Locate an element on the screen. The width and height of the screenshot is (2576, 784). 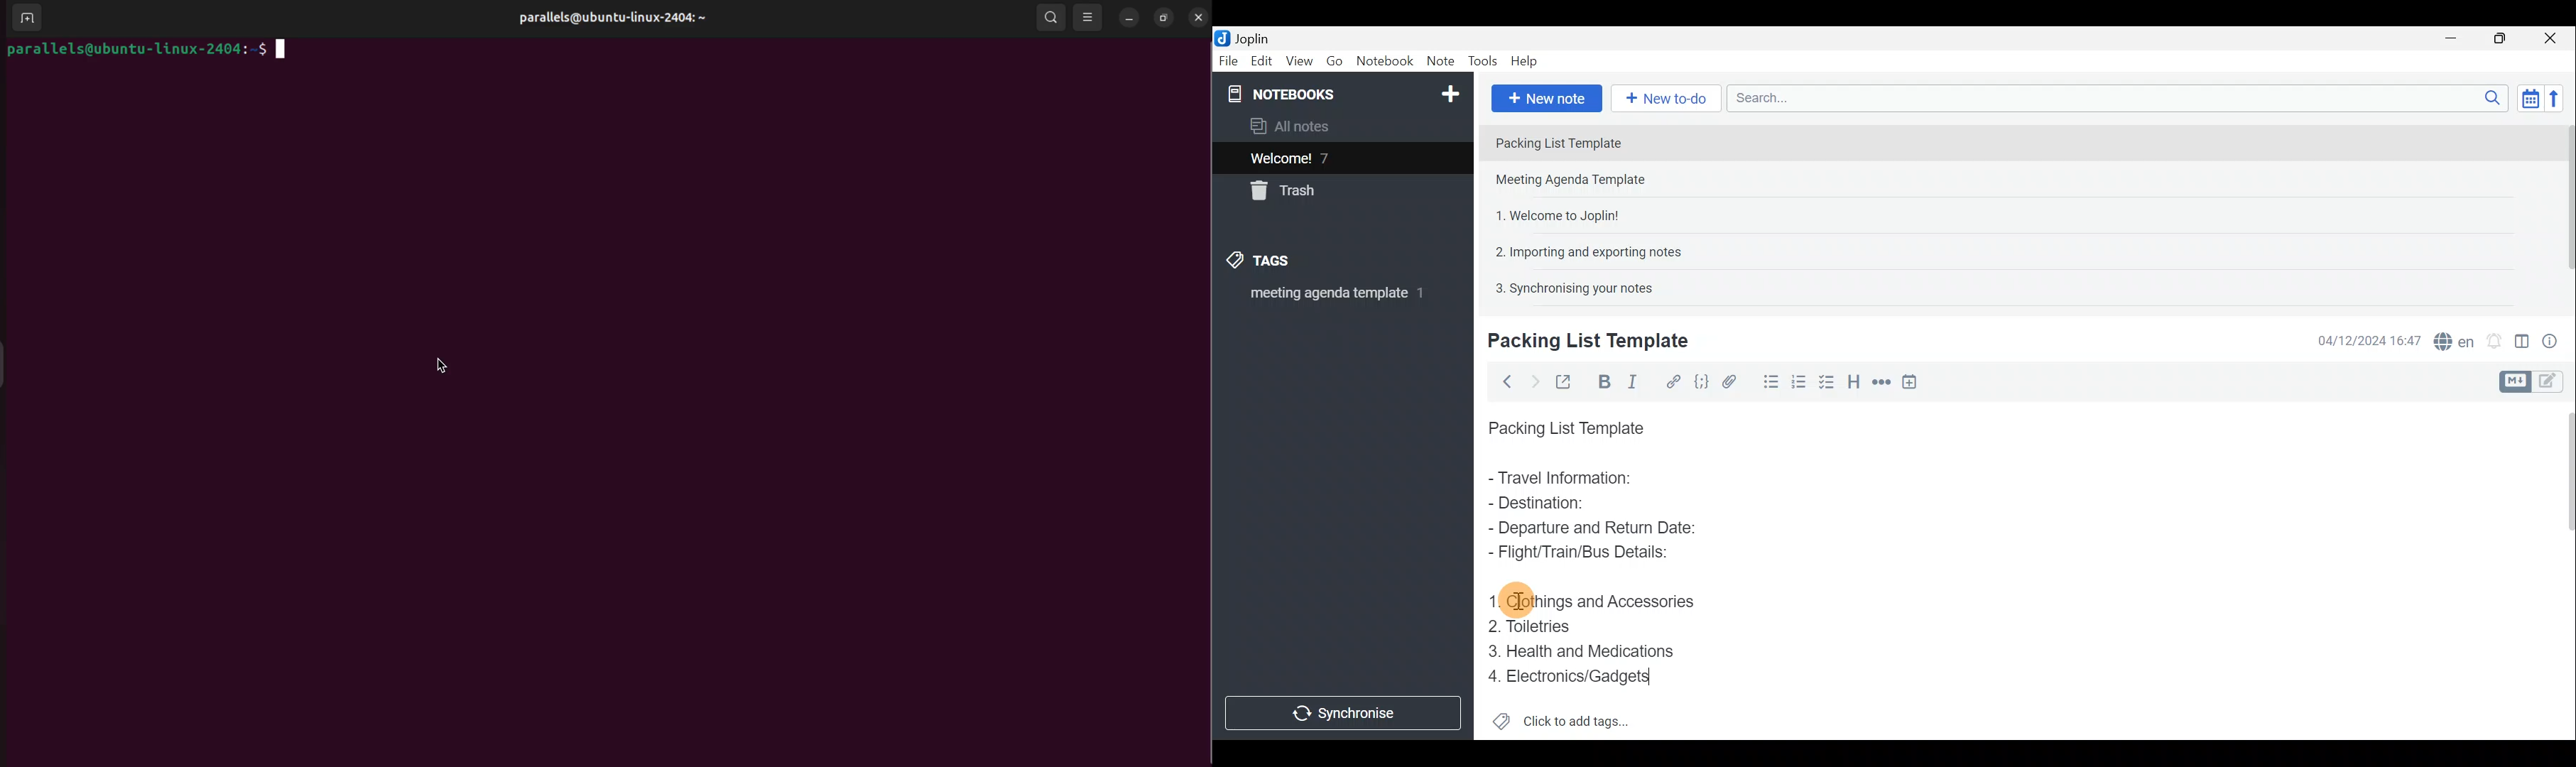
Edit is located at coordinates (1259, 62).